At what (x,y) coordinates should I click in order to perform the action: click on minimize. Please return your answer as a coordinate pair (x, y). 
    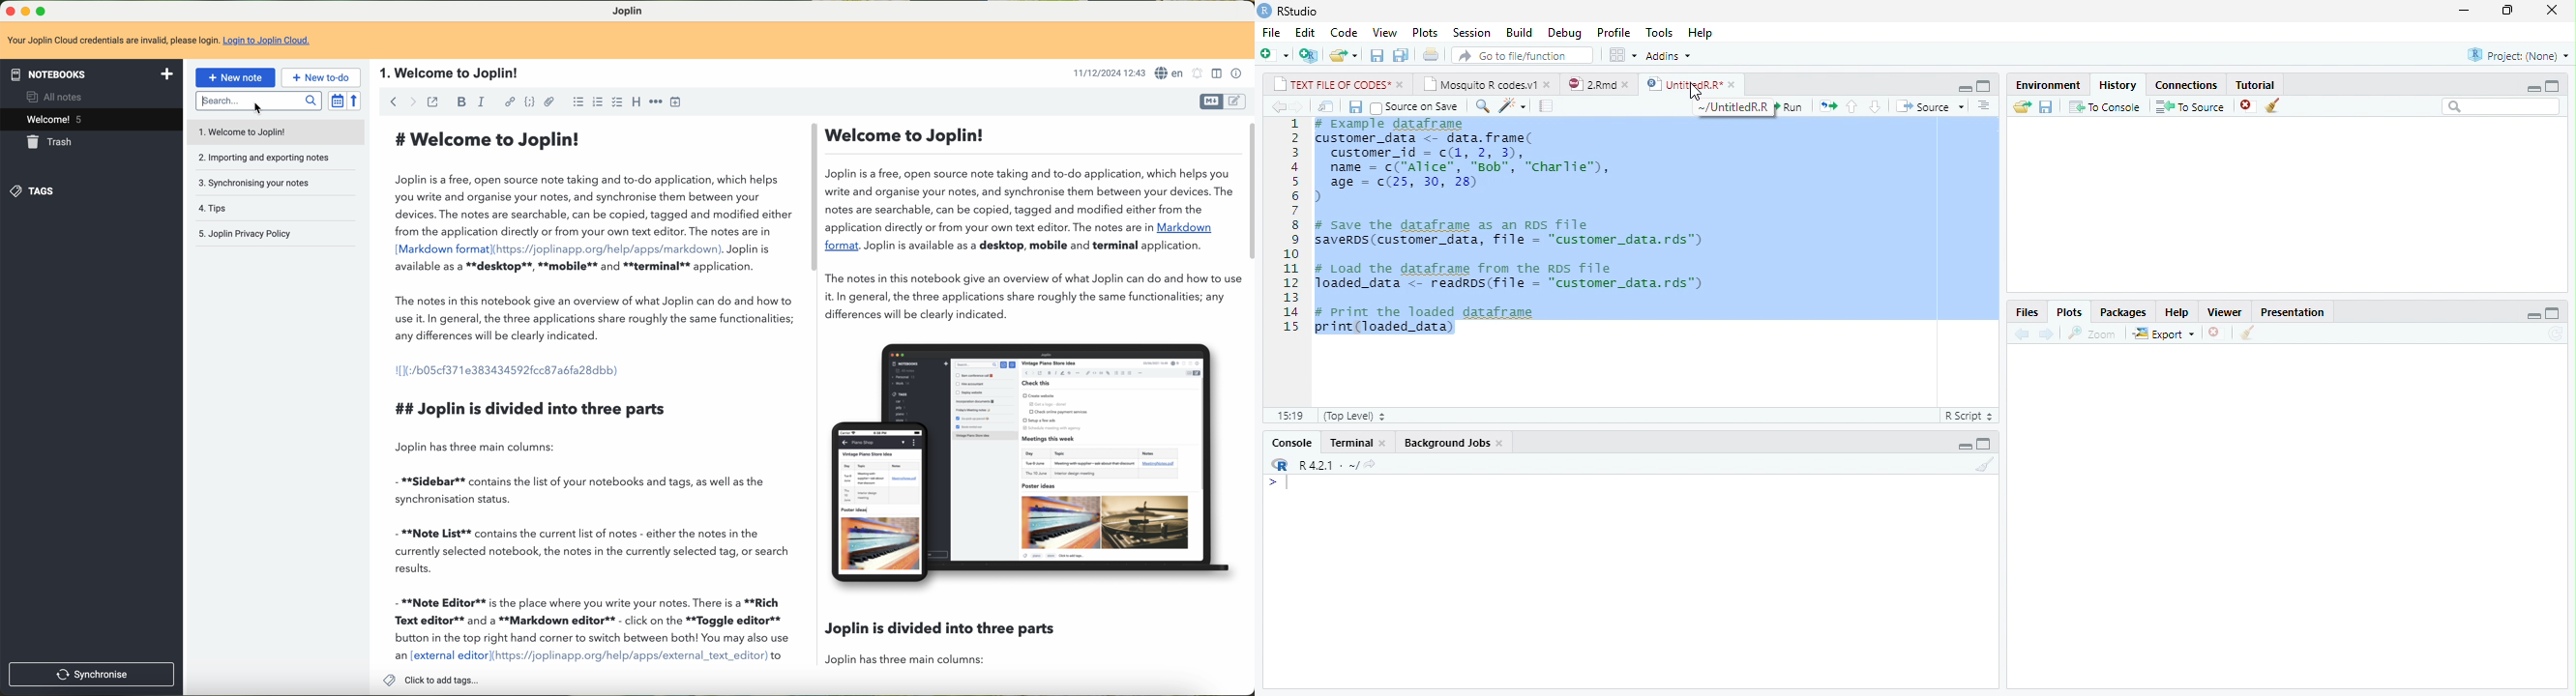
    Looking at the image, I should click on (2464, 10).